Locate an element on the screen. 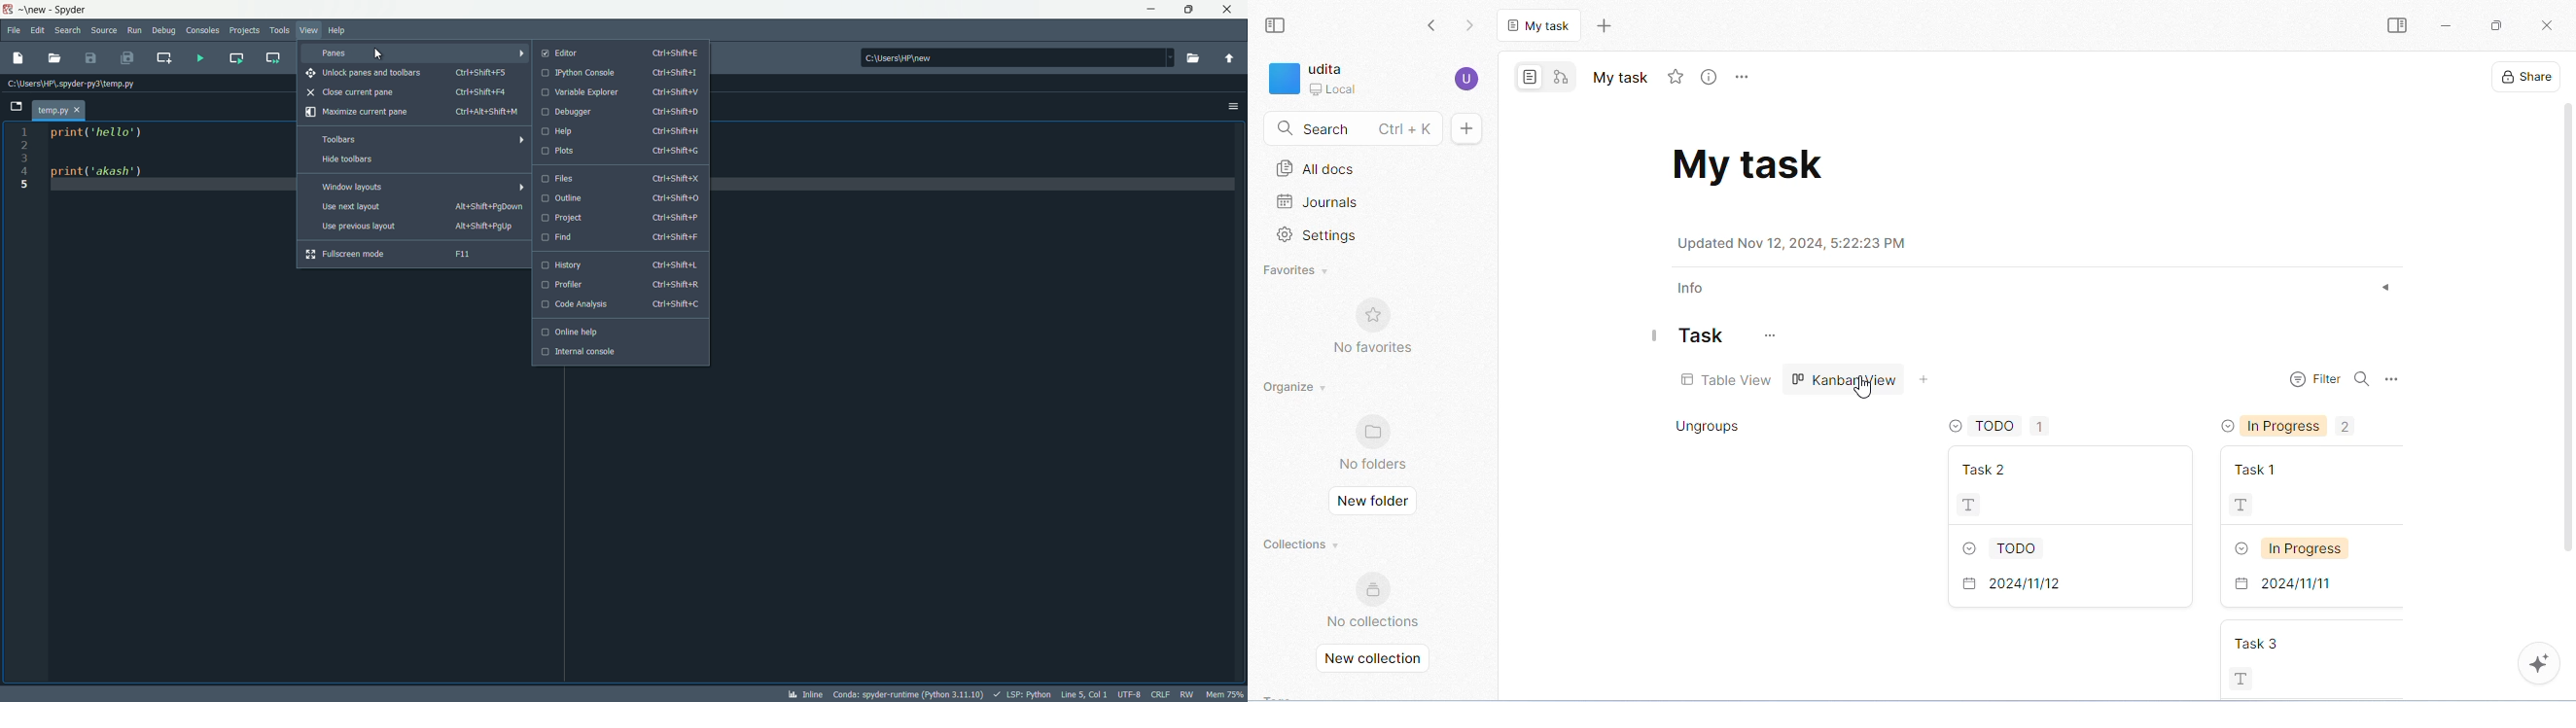  task 1 is located at coordinates (2314, 464).